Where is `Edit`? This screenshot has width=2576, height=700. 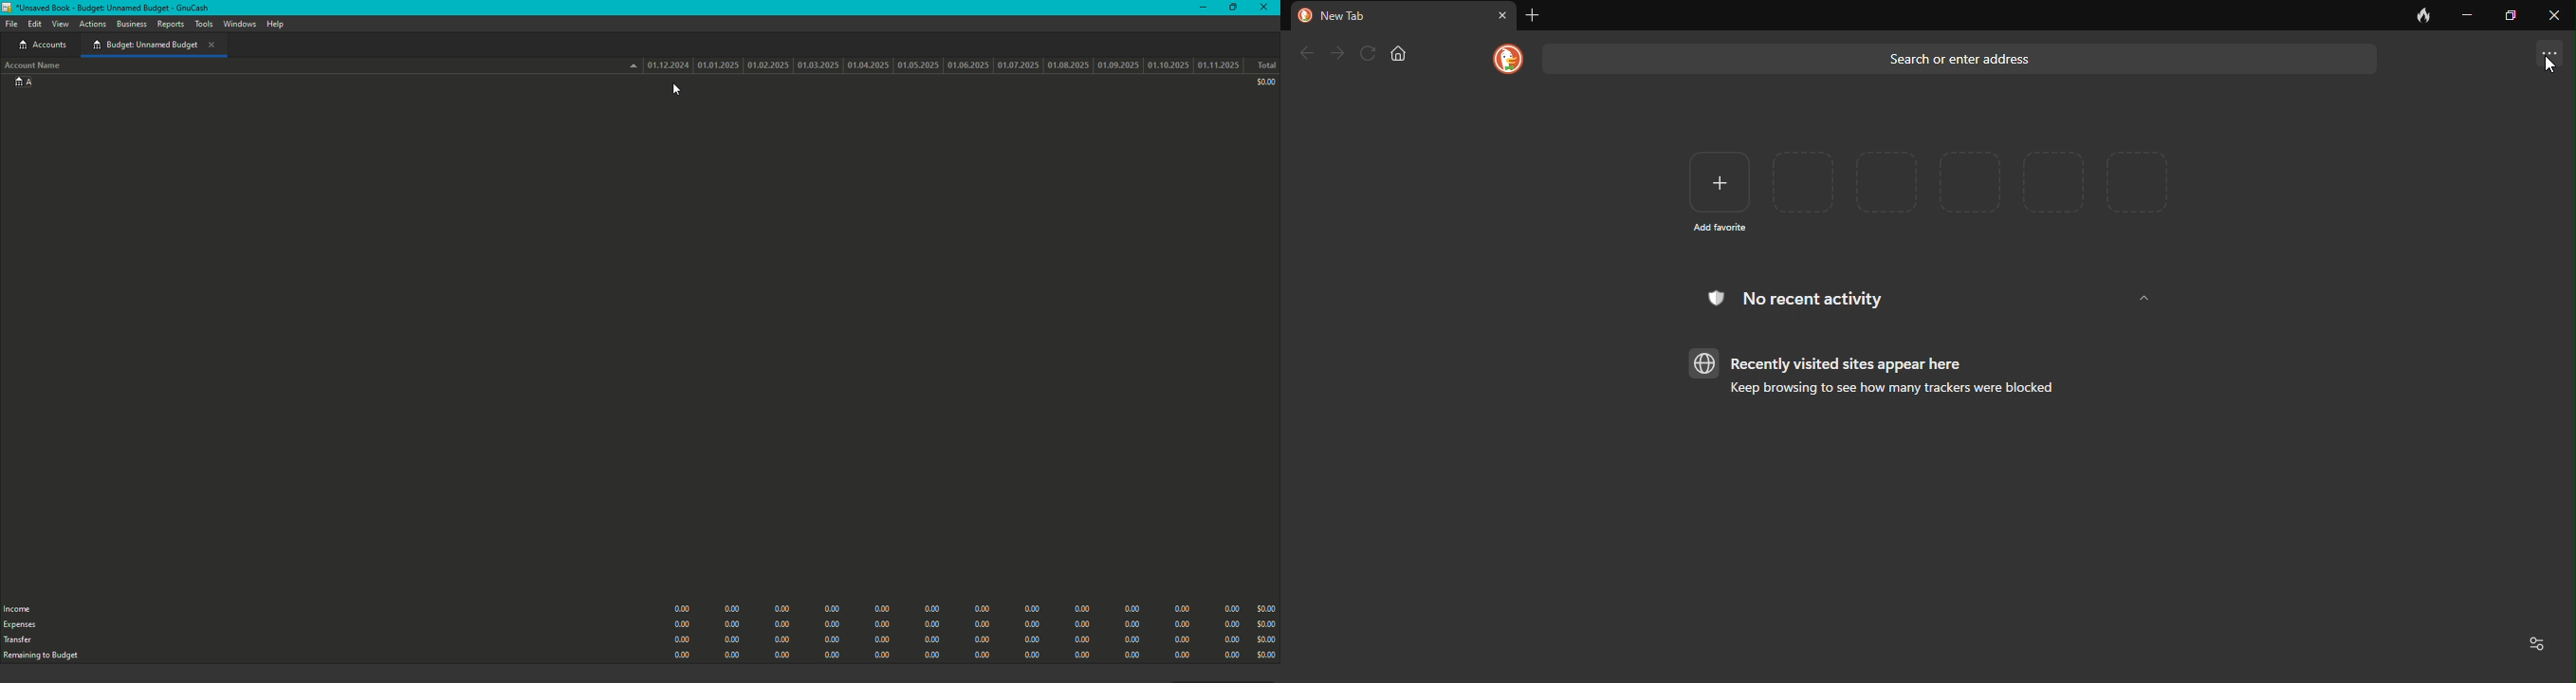 Edit is located at coordinates (35, 25).